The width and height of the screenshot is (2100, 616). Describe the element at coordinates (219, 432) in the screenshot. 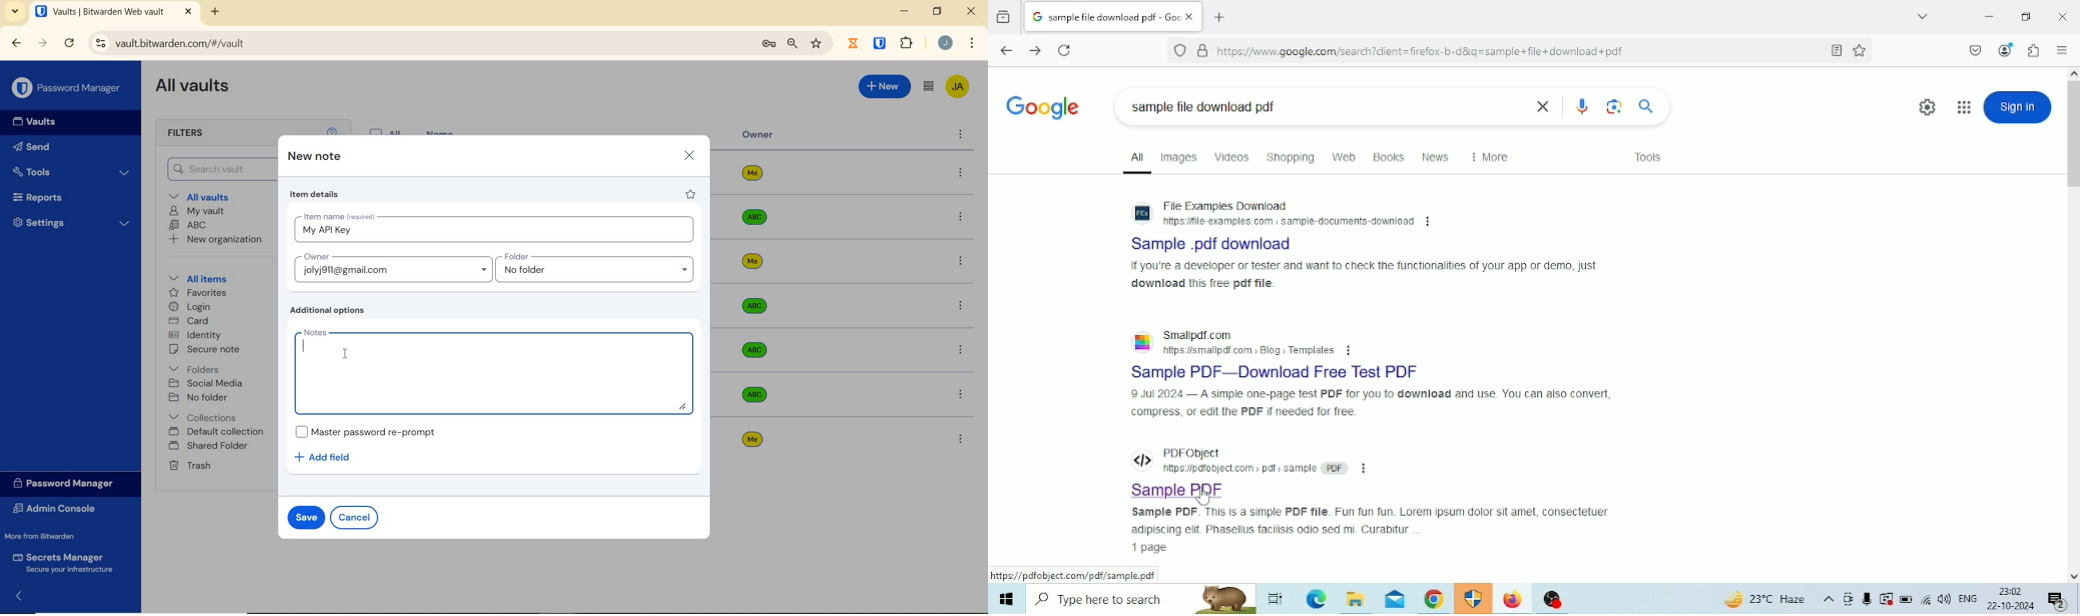

I see `Default collection` at that location.